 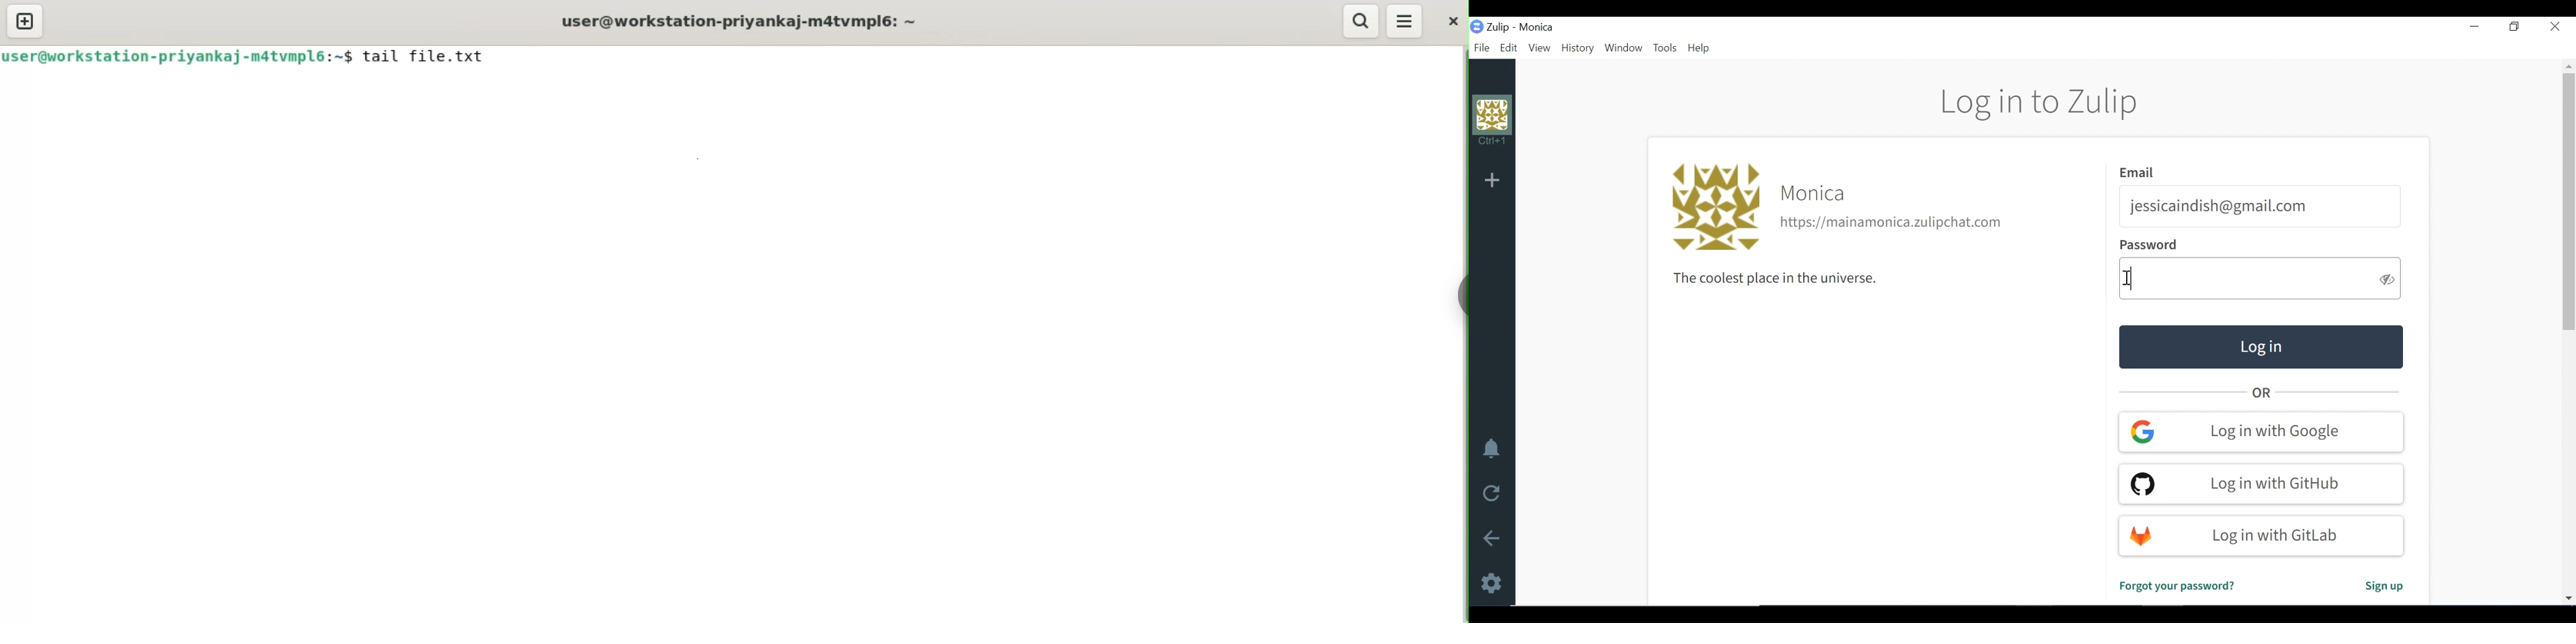 I want to click on The coolest place in the universe., so click(x=1768, y=279).